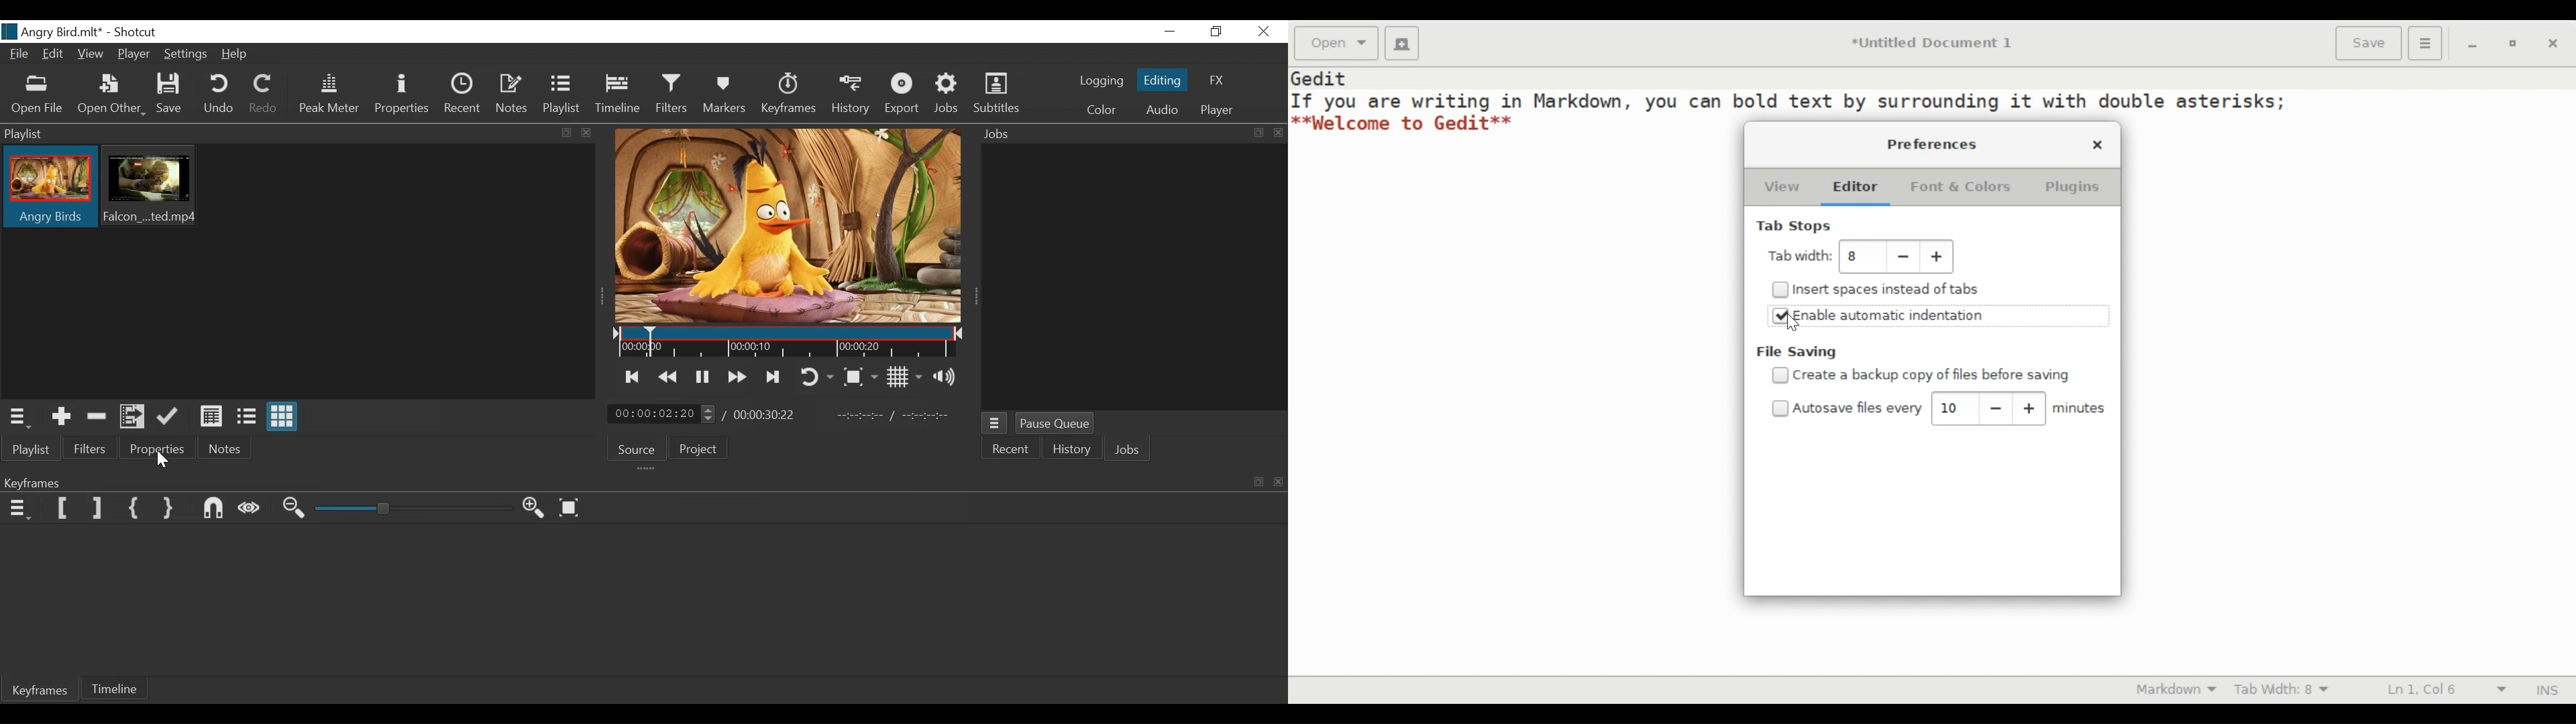 This screenshot has height=728, width=2576. Describe the element at coordinates (18, 417) in the screenshot. I see `Playlist menu` at that location.